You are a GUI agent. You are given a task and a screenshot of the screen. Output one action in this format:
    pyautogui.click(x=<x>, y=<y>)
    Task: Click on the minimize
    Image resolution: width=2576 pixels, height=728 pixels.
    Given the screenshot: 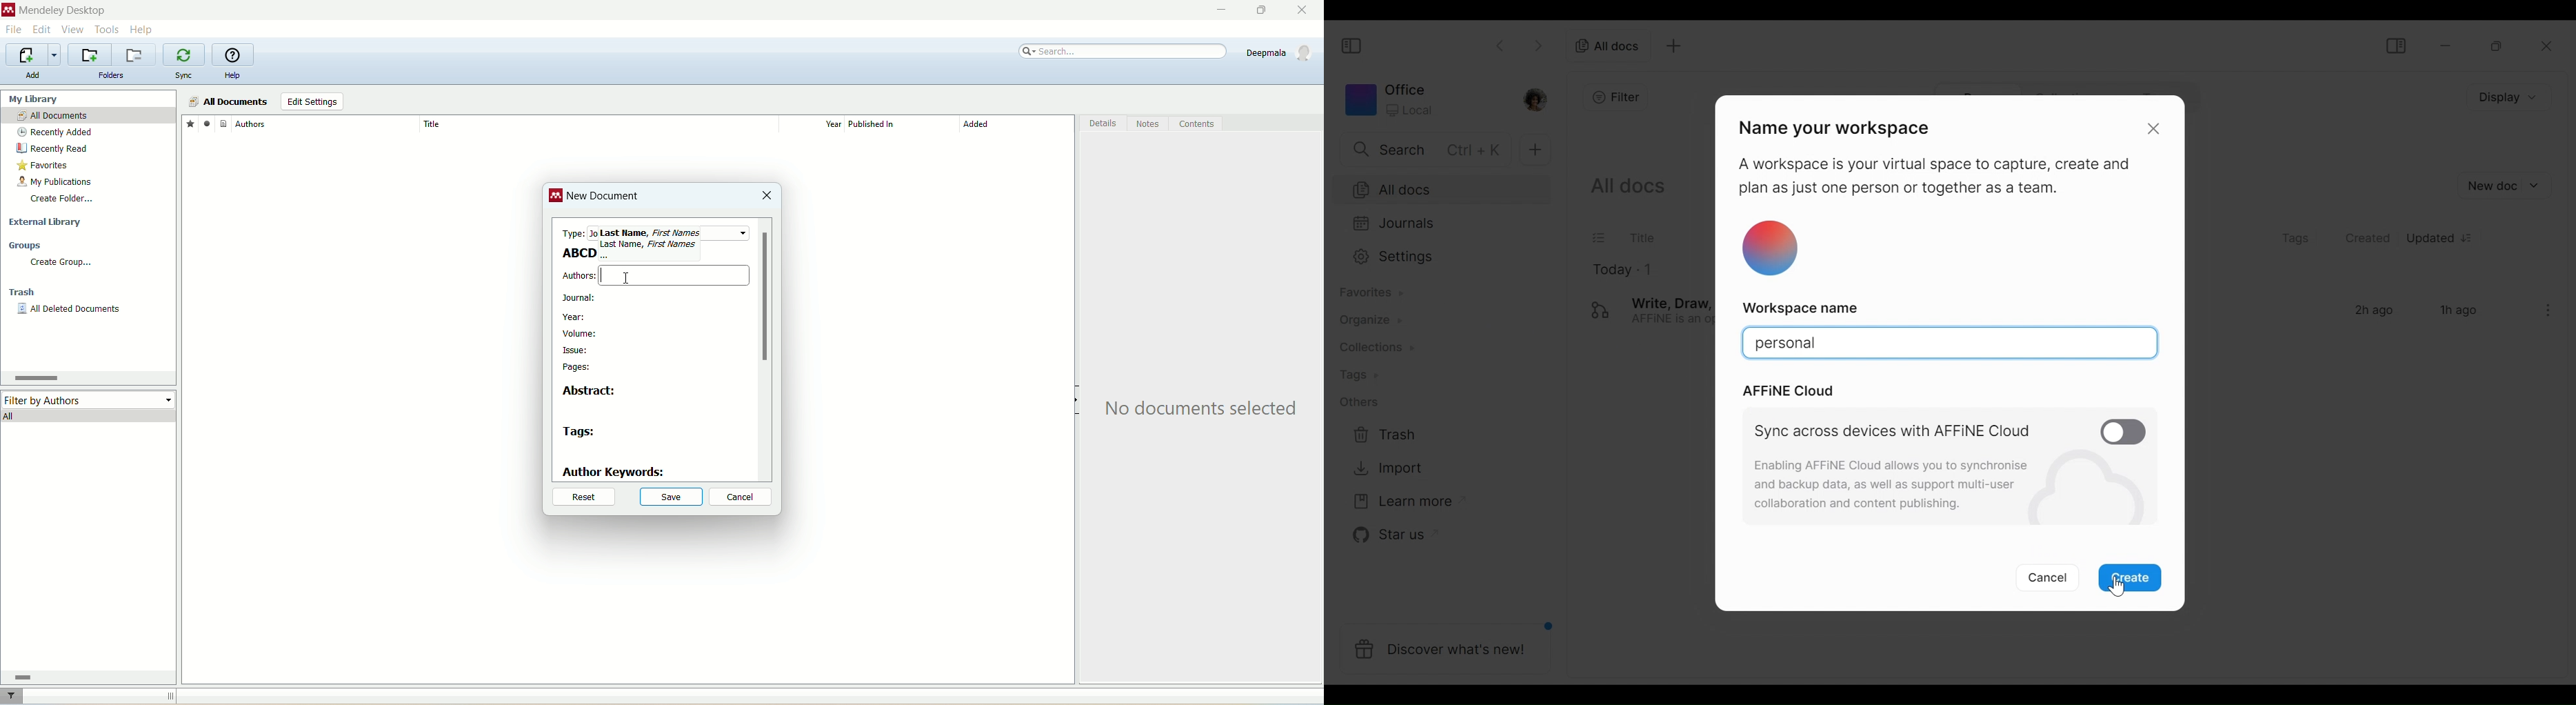 What is the action you would take?
    pyautogui.click(x=1218, y=10)
    